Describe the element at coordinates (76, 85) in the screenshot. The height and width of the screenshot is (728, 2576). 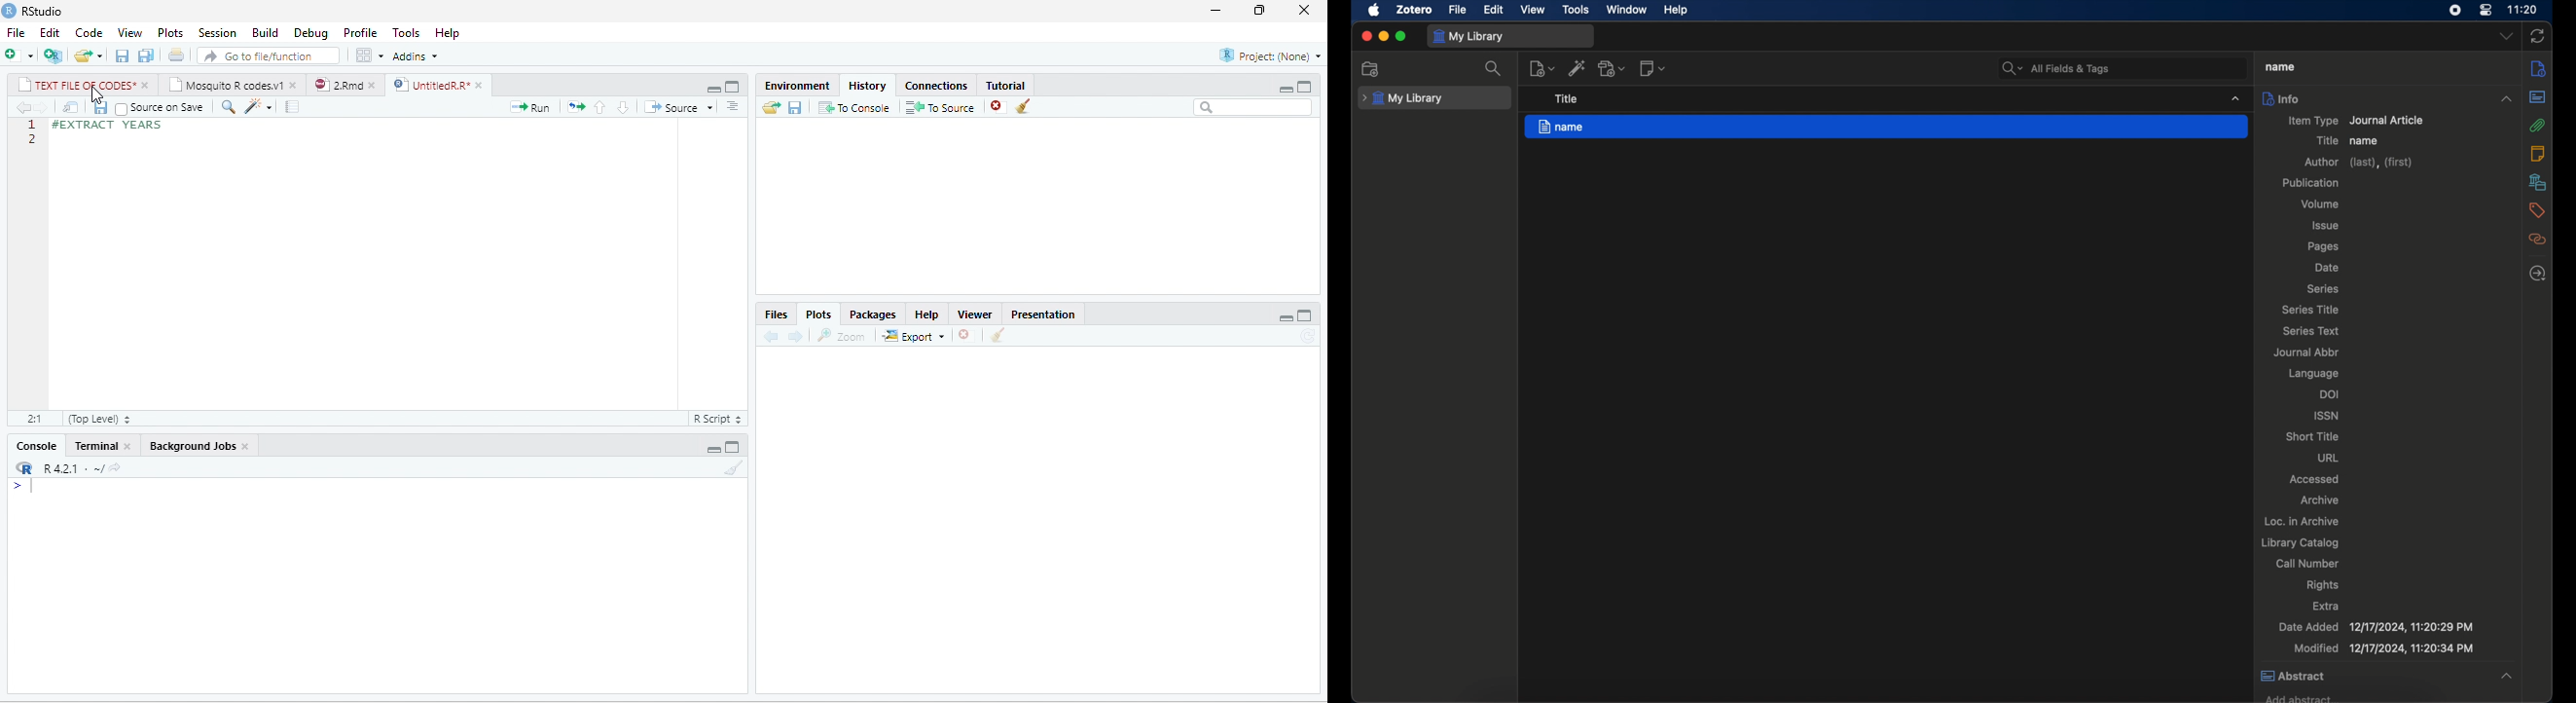
I see `TEXT FILE OF CODES` at that location.